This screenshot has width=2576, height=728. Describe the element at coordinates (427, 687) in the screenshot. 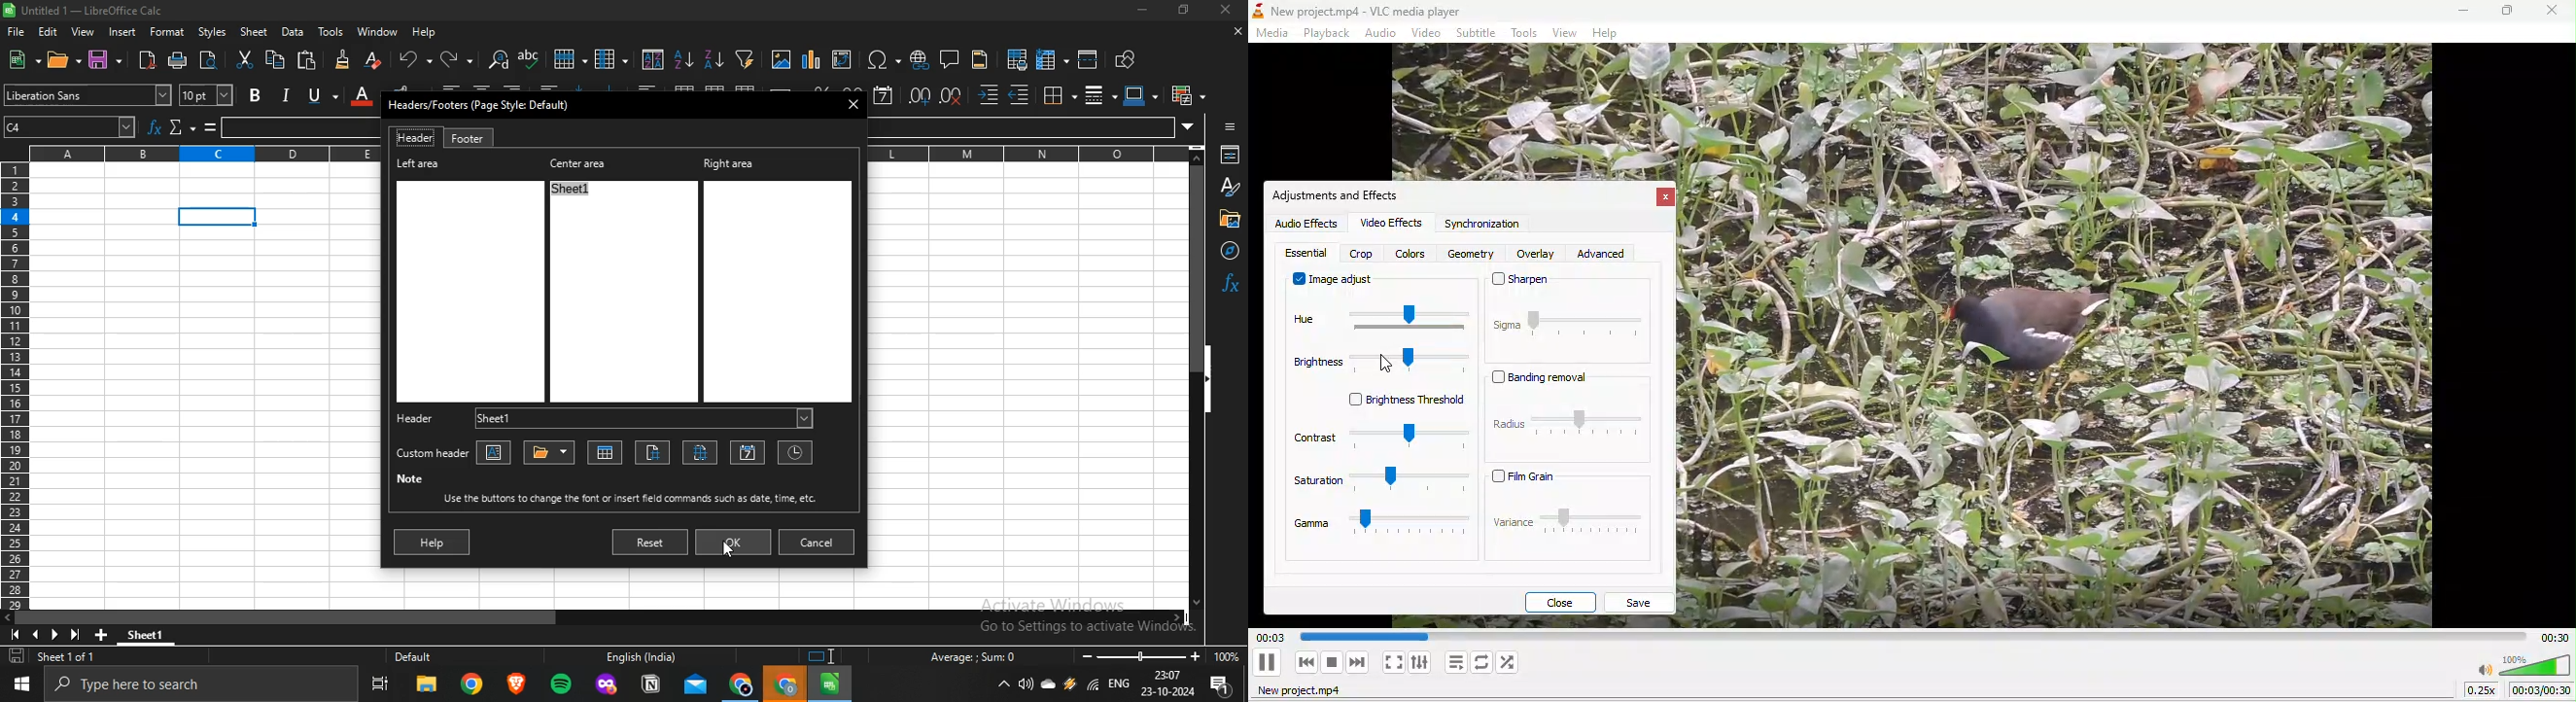

I see `file explorer` at that location.